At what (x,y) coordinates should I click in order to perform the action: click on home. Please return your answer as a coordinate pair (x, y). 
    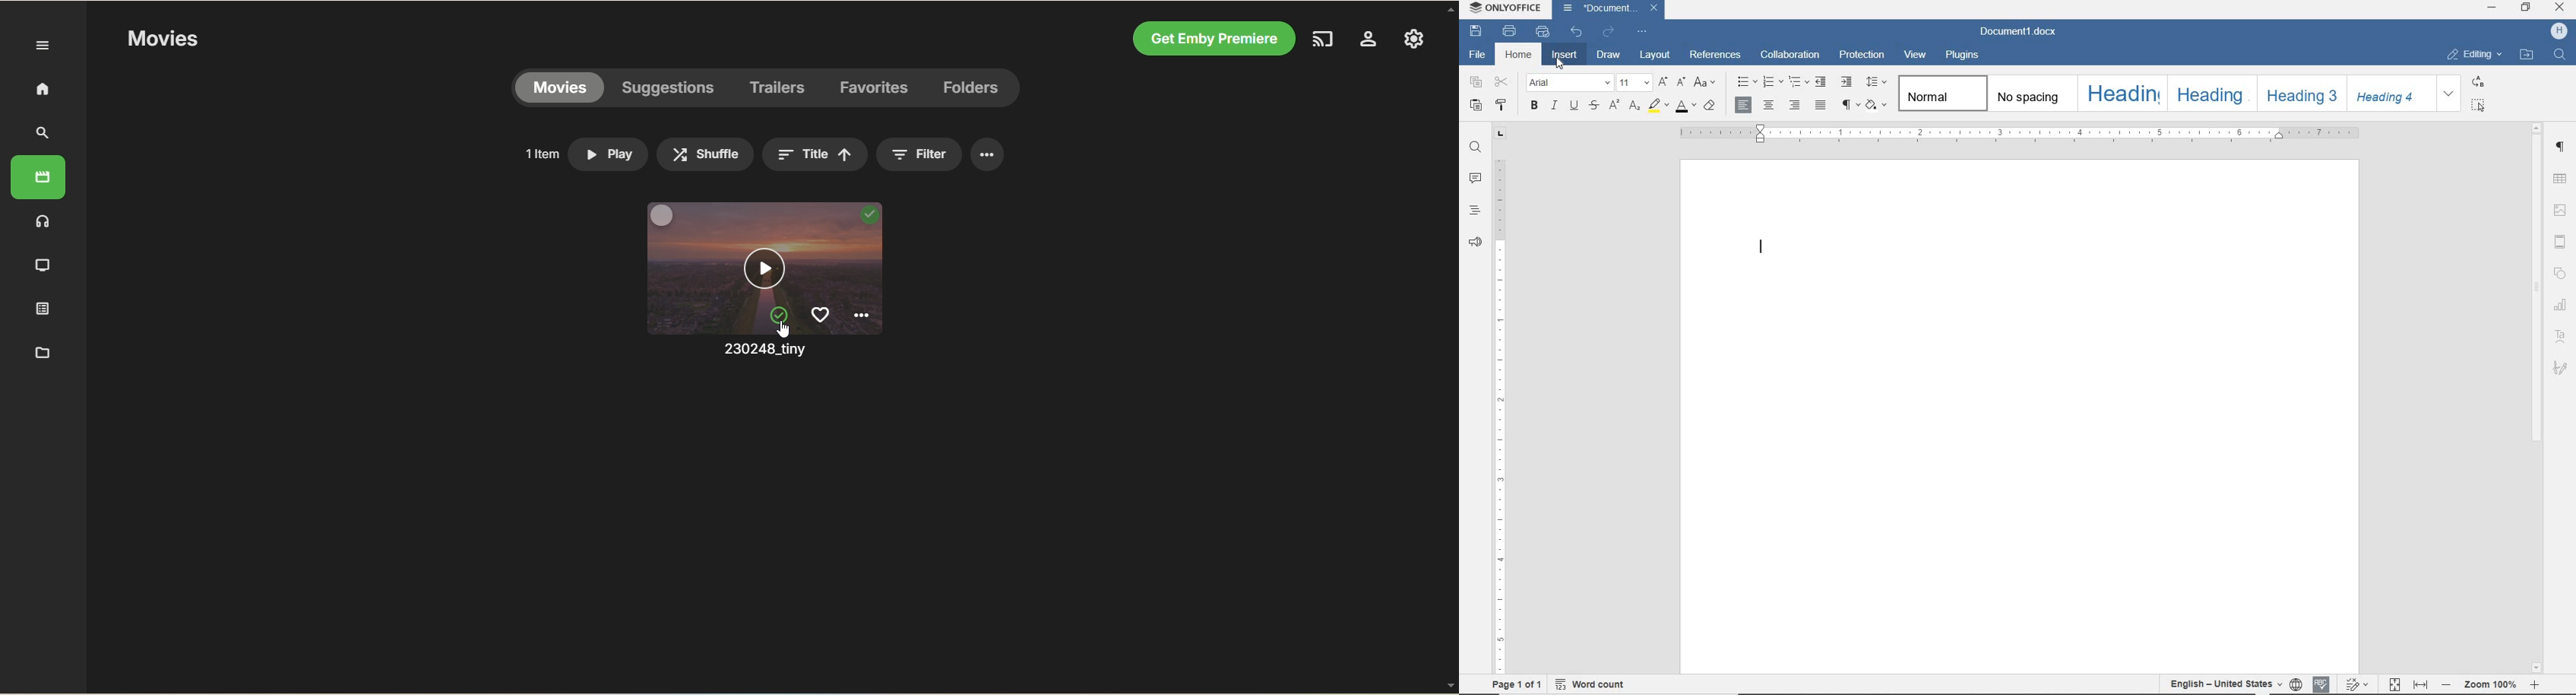
    Looking at the image, I should click on (1518, 58).